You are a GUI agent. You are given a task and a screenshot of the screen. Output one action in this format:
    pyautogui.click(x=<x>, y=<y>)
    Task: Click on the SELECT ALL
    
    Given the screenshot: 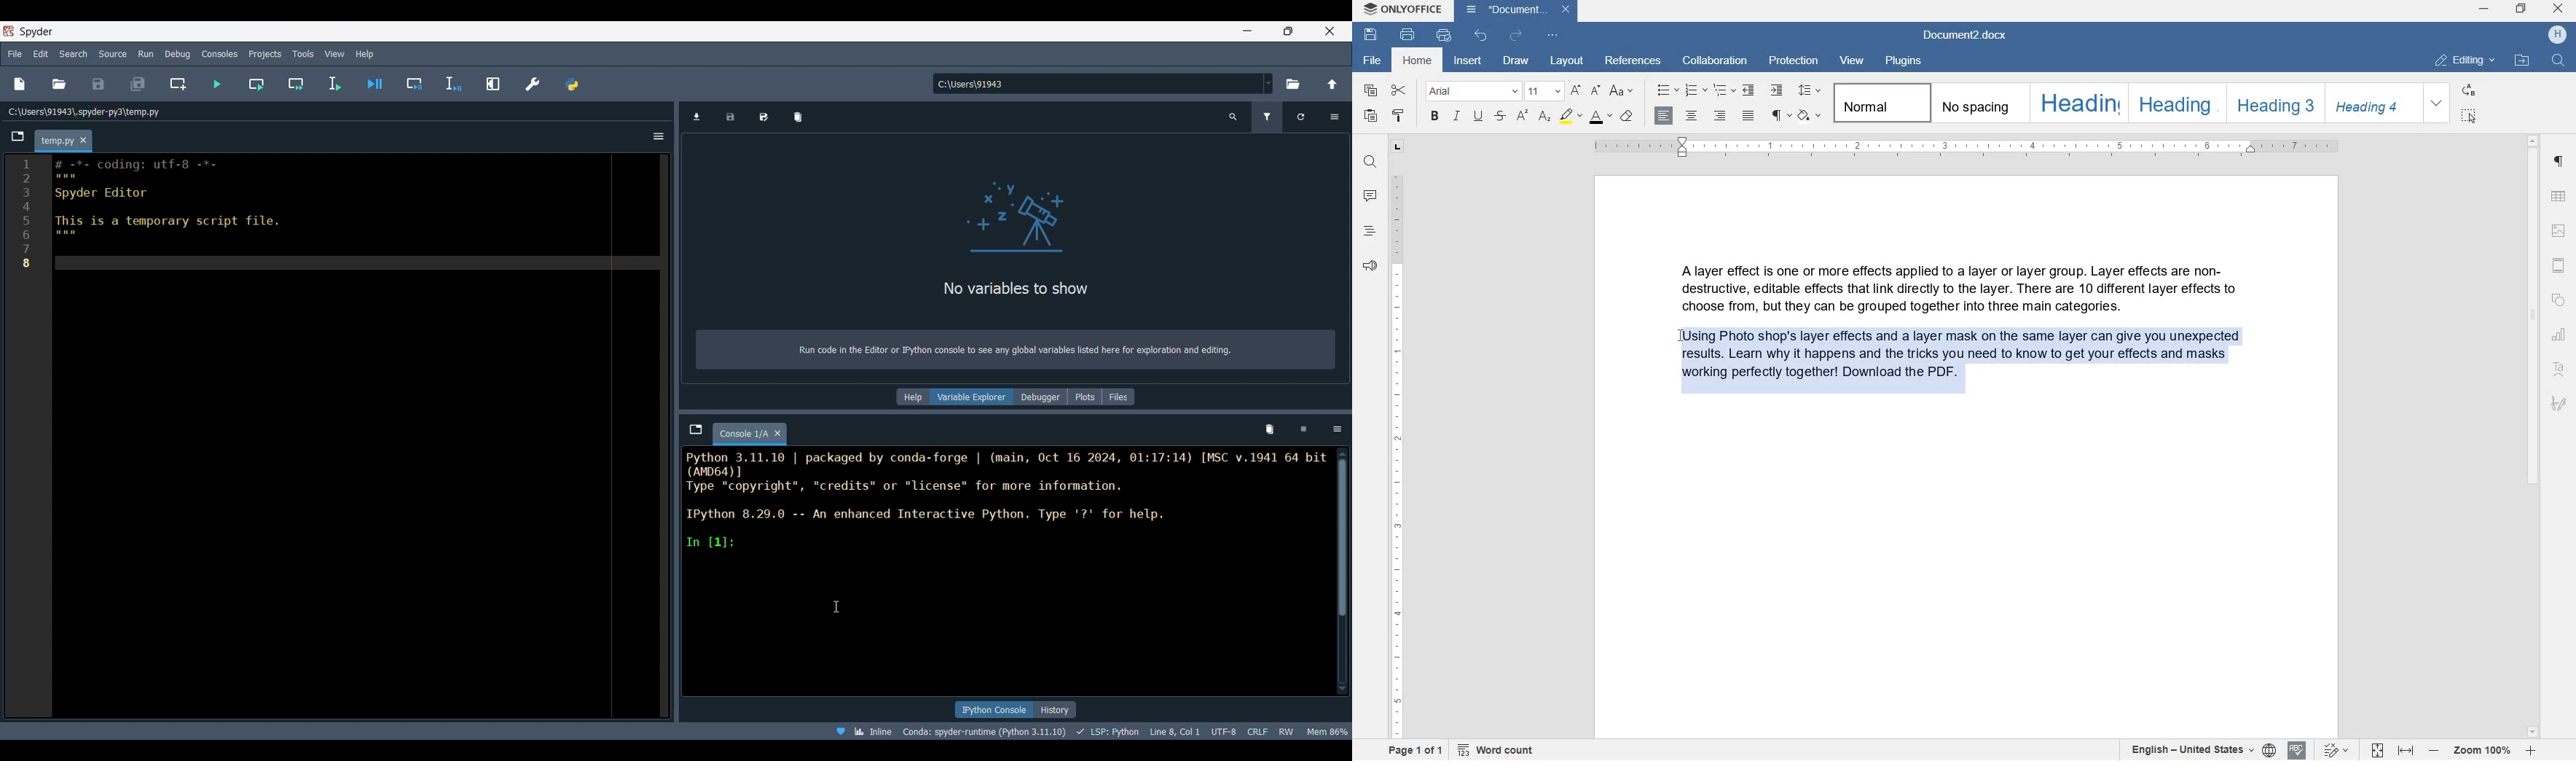 What is the action you would take?
    pyautogui.click(x=2467, y=117)
    